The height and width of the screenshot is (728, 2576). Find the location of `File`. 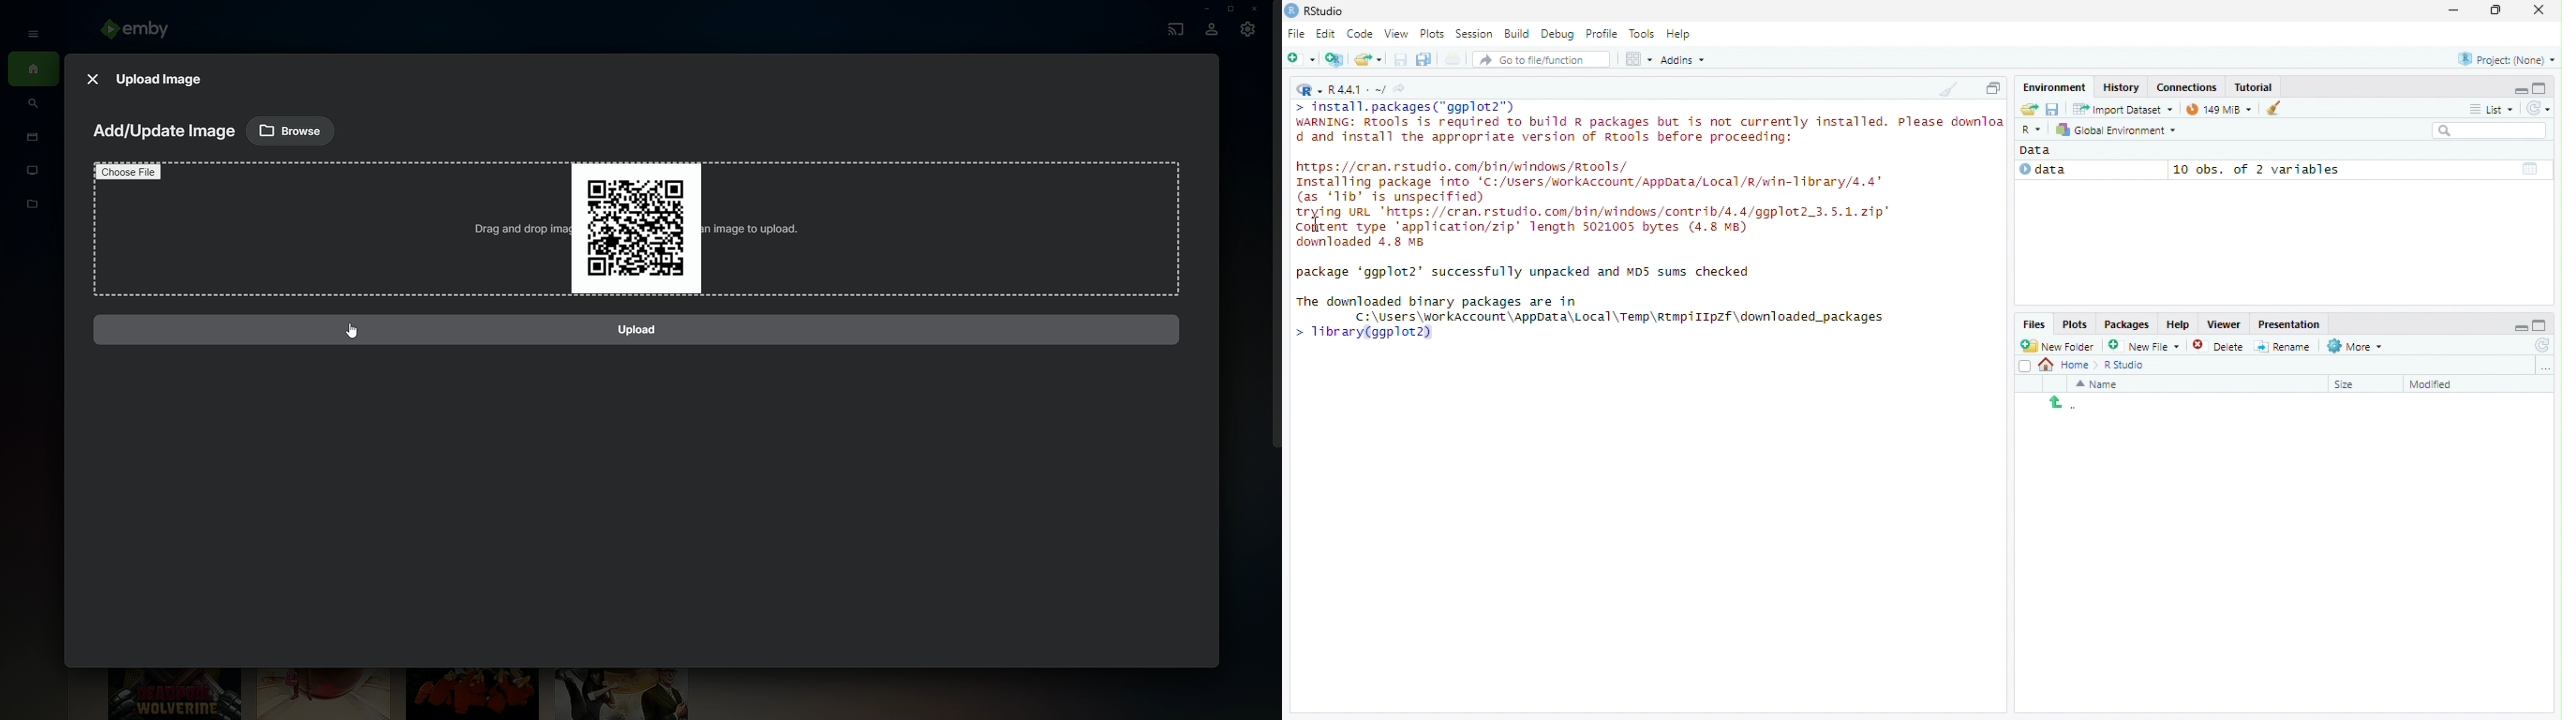

File is located at coordinates (1296, 33).